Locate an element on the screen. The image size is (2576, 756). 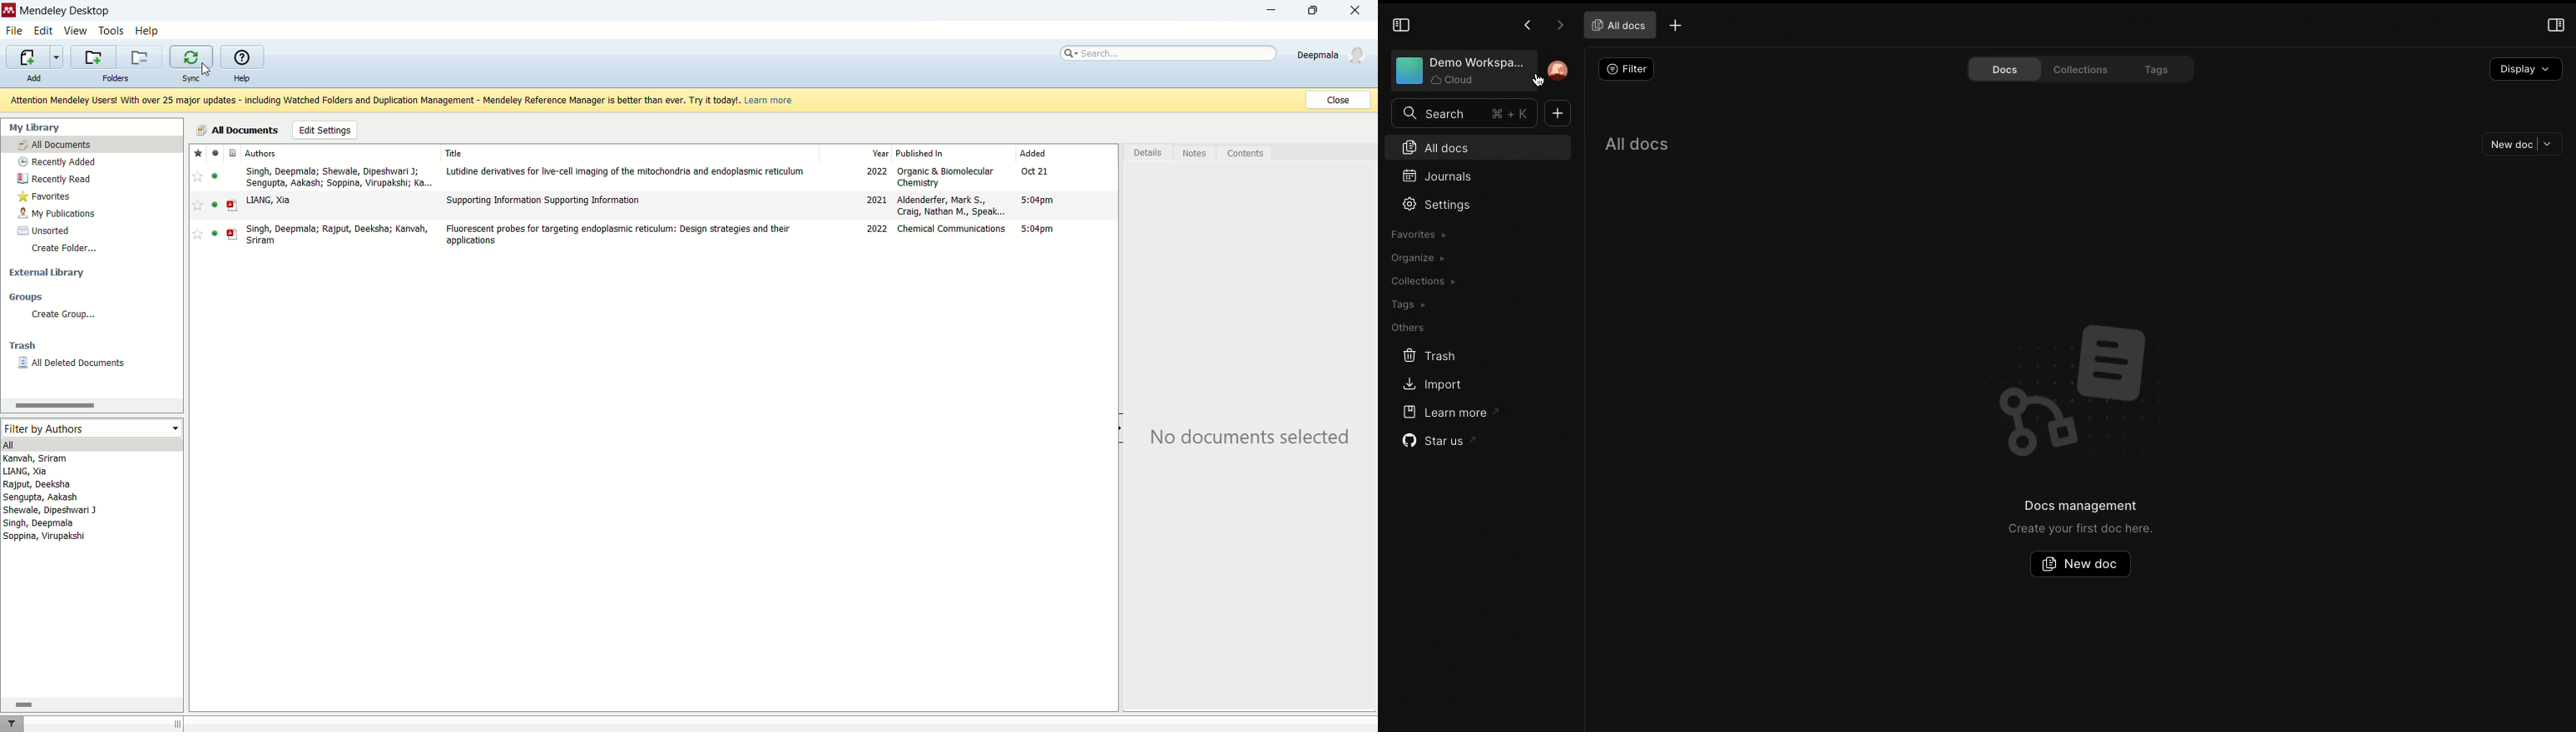
help is located at coordinates (147, 31).